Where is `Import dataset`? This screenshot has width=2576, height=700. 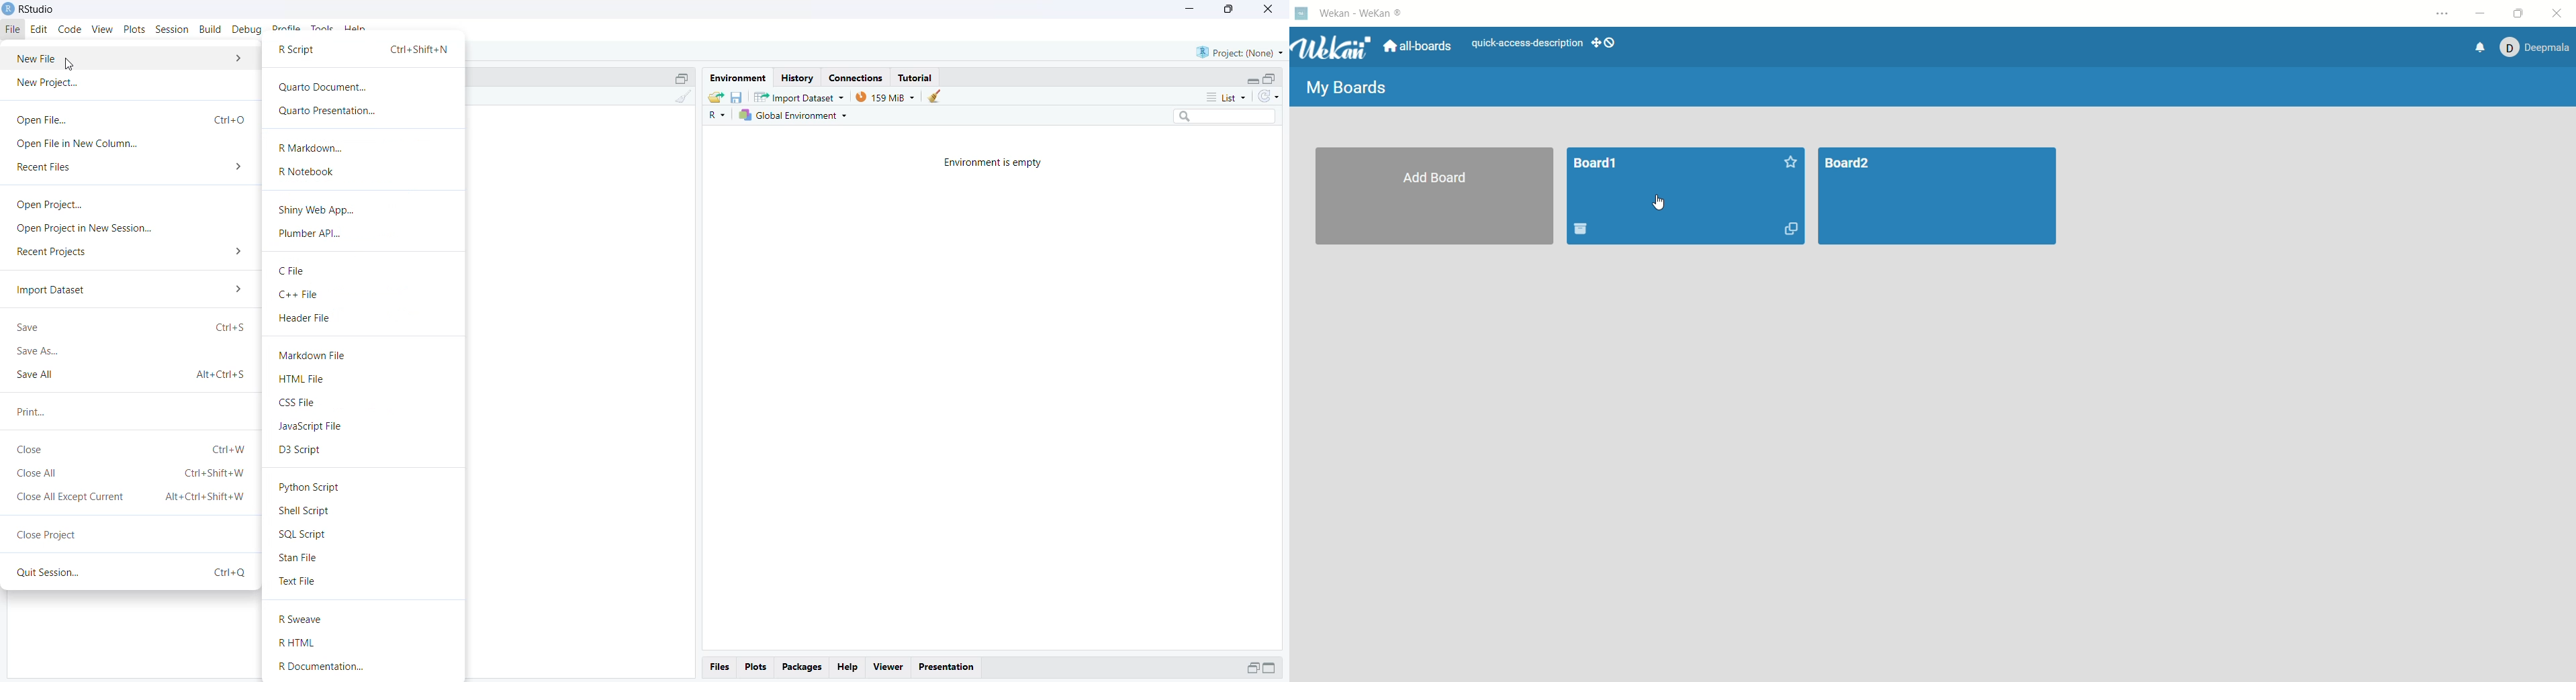
Import dataset is located at coordinates (798, 97).